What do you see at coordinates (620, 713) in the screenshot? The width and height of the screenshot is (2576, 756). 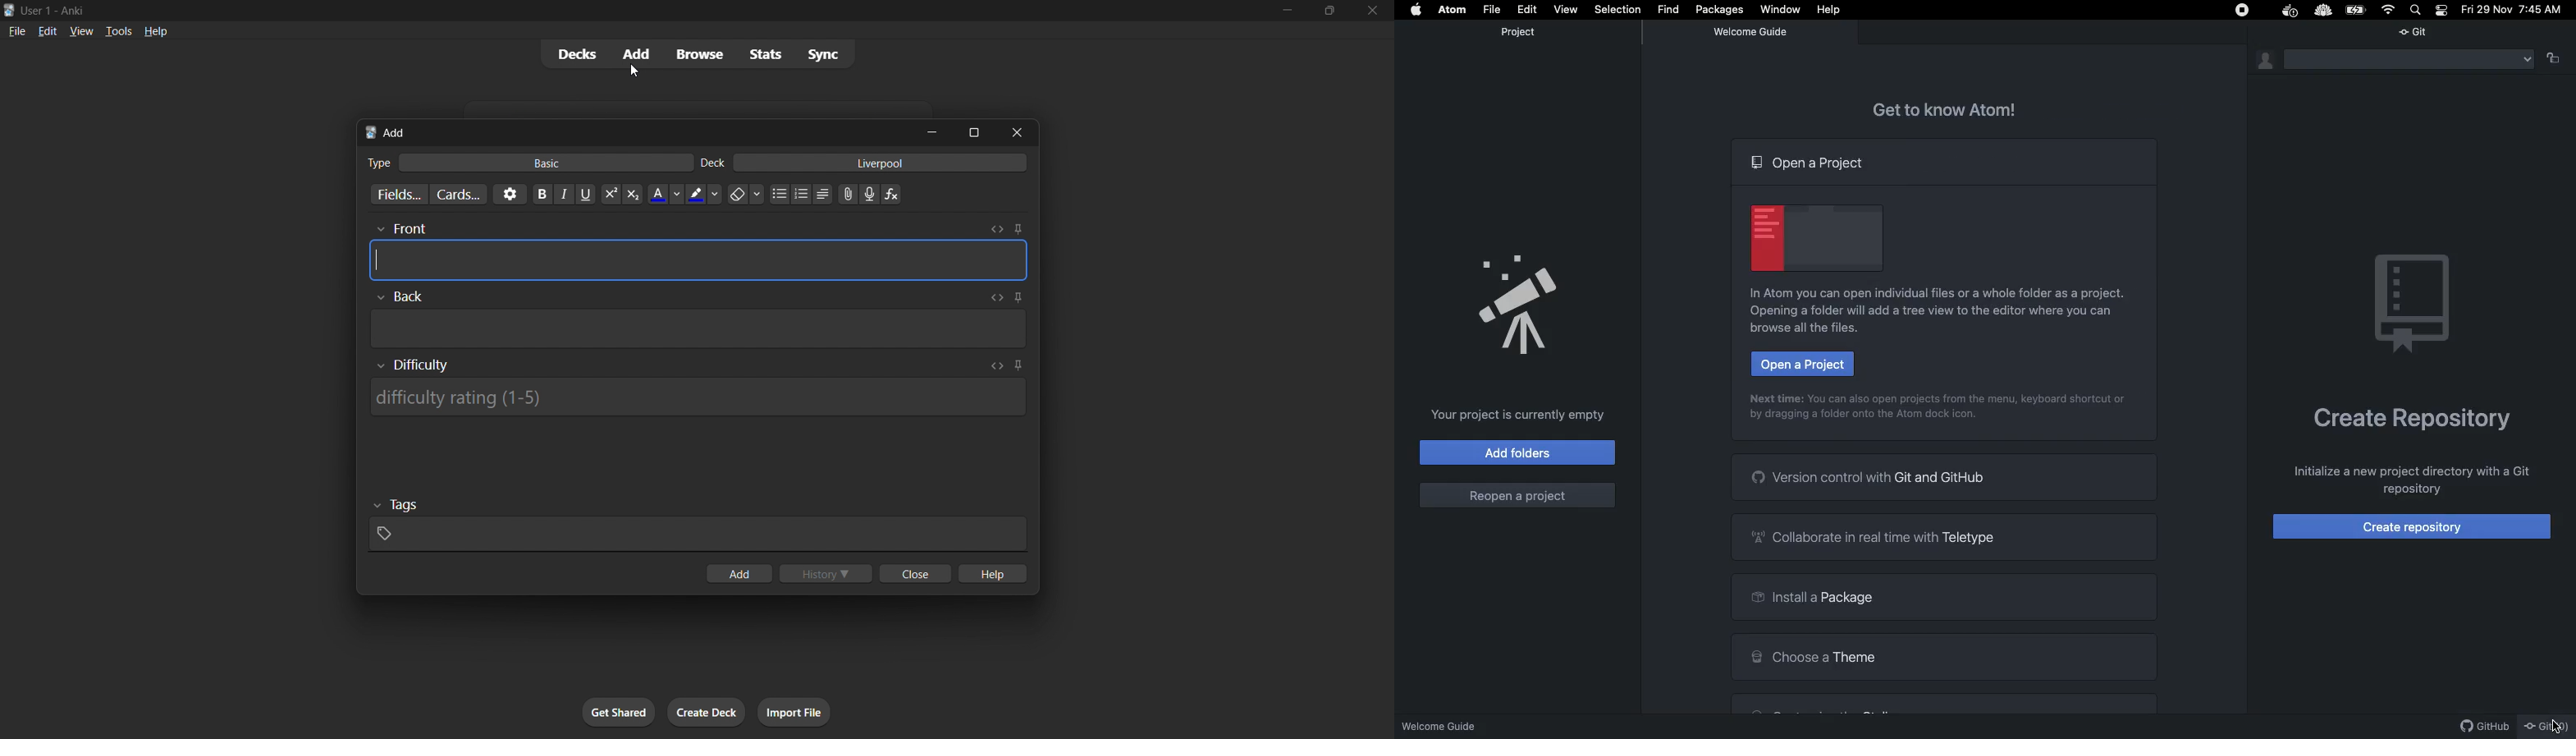 I see `get shared` at bounding box center [620, 713].